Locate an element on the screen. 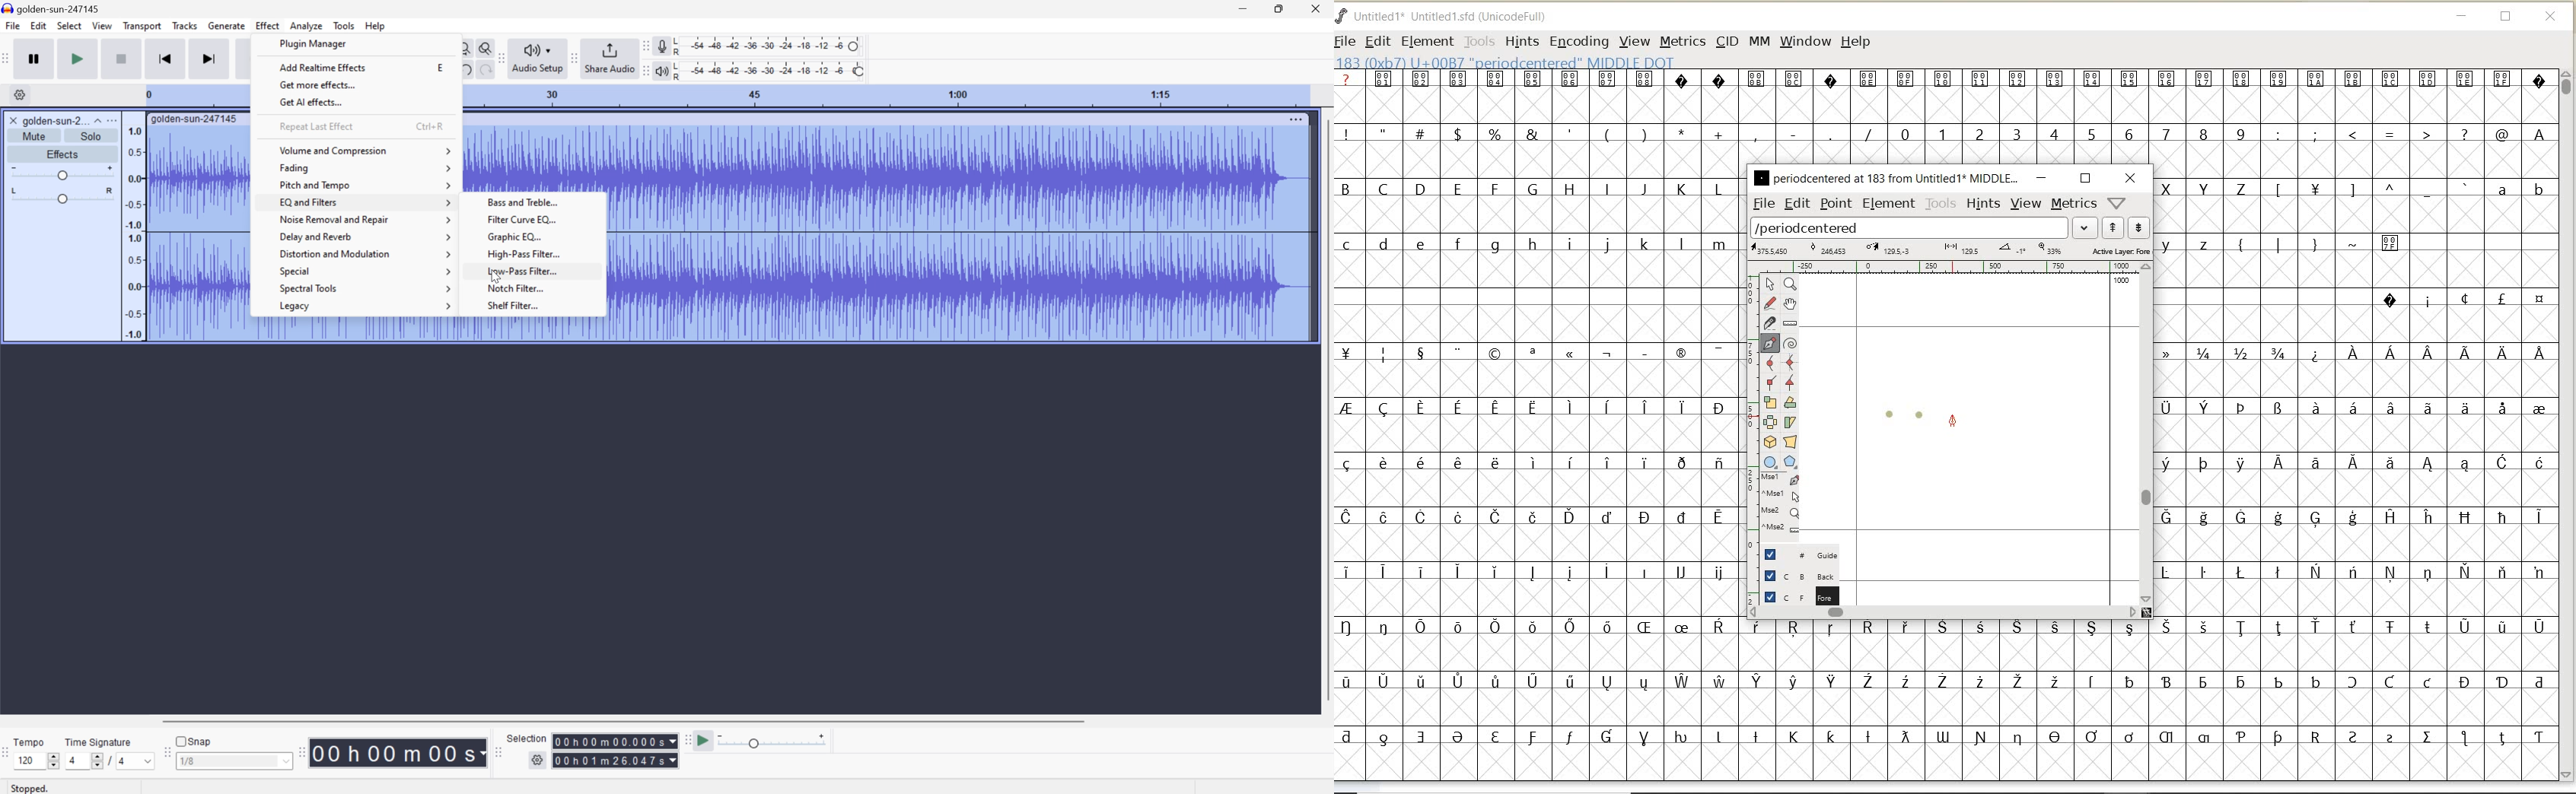 This screenshot has width=2576, height=812. Audio is located at coordinates (959, 232).